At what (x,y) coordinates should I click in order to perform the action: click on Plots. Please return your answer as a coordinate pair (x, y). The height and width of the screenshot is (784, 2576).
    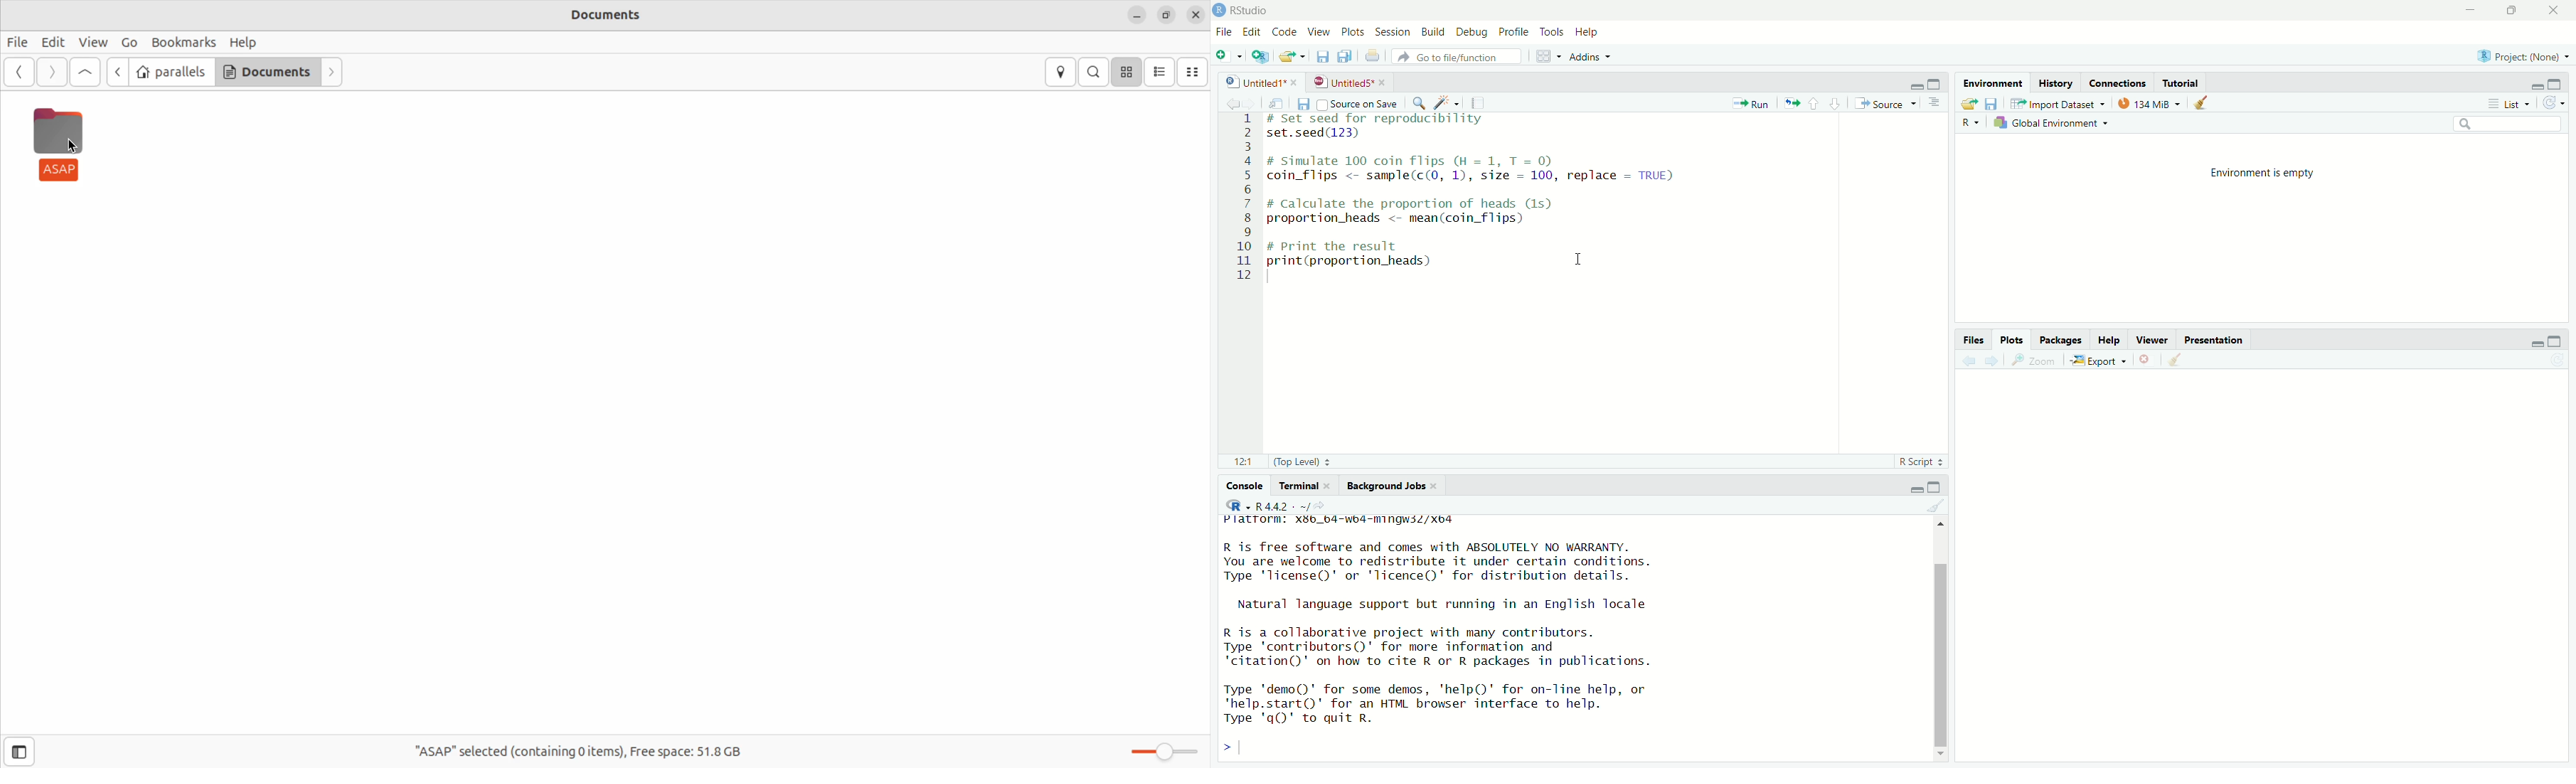
    Looking at the image, I should click on (2012, 341).